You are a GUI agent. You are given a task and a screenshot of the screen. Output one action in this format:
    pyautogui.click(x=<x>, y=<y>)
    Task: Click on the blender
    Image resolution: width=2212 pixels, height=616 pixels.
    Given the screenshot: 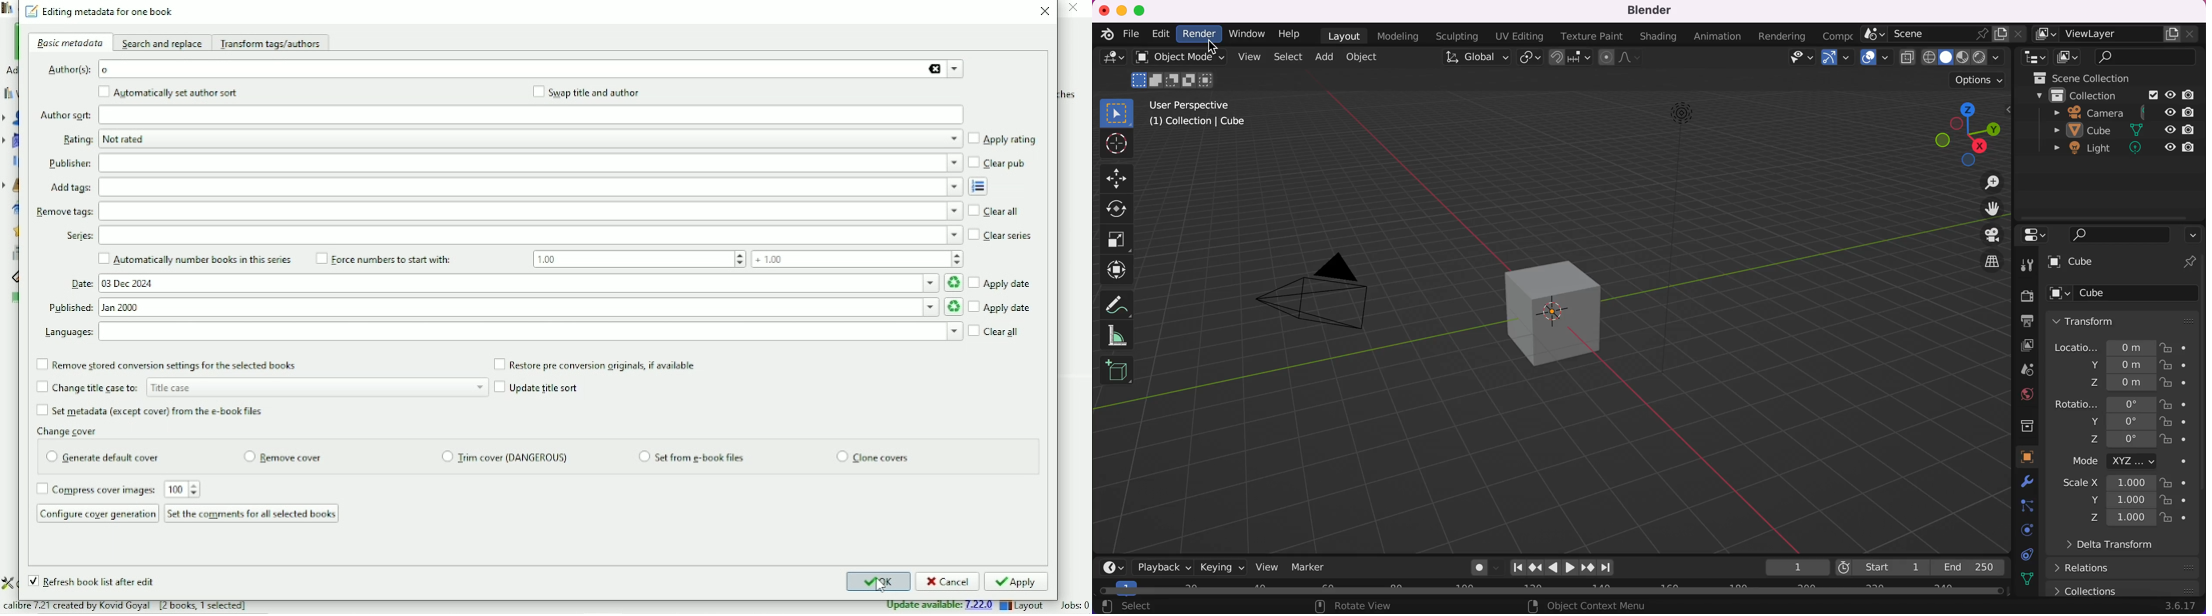 What is the action you would take?
    pyautogui.click(x=1647, y=12)
    